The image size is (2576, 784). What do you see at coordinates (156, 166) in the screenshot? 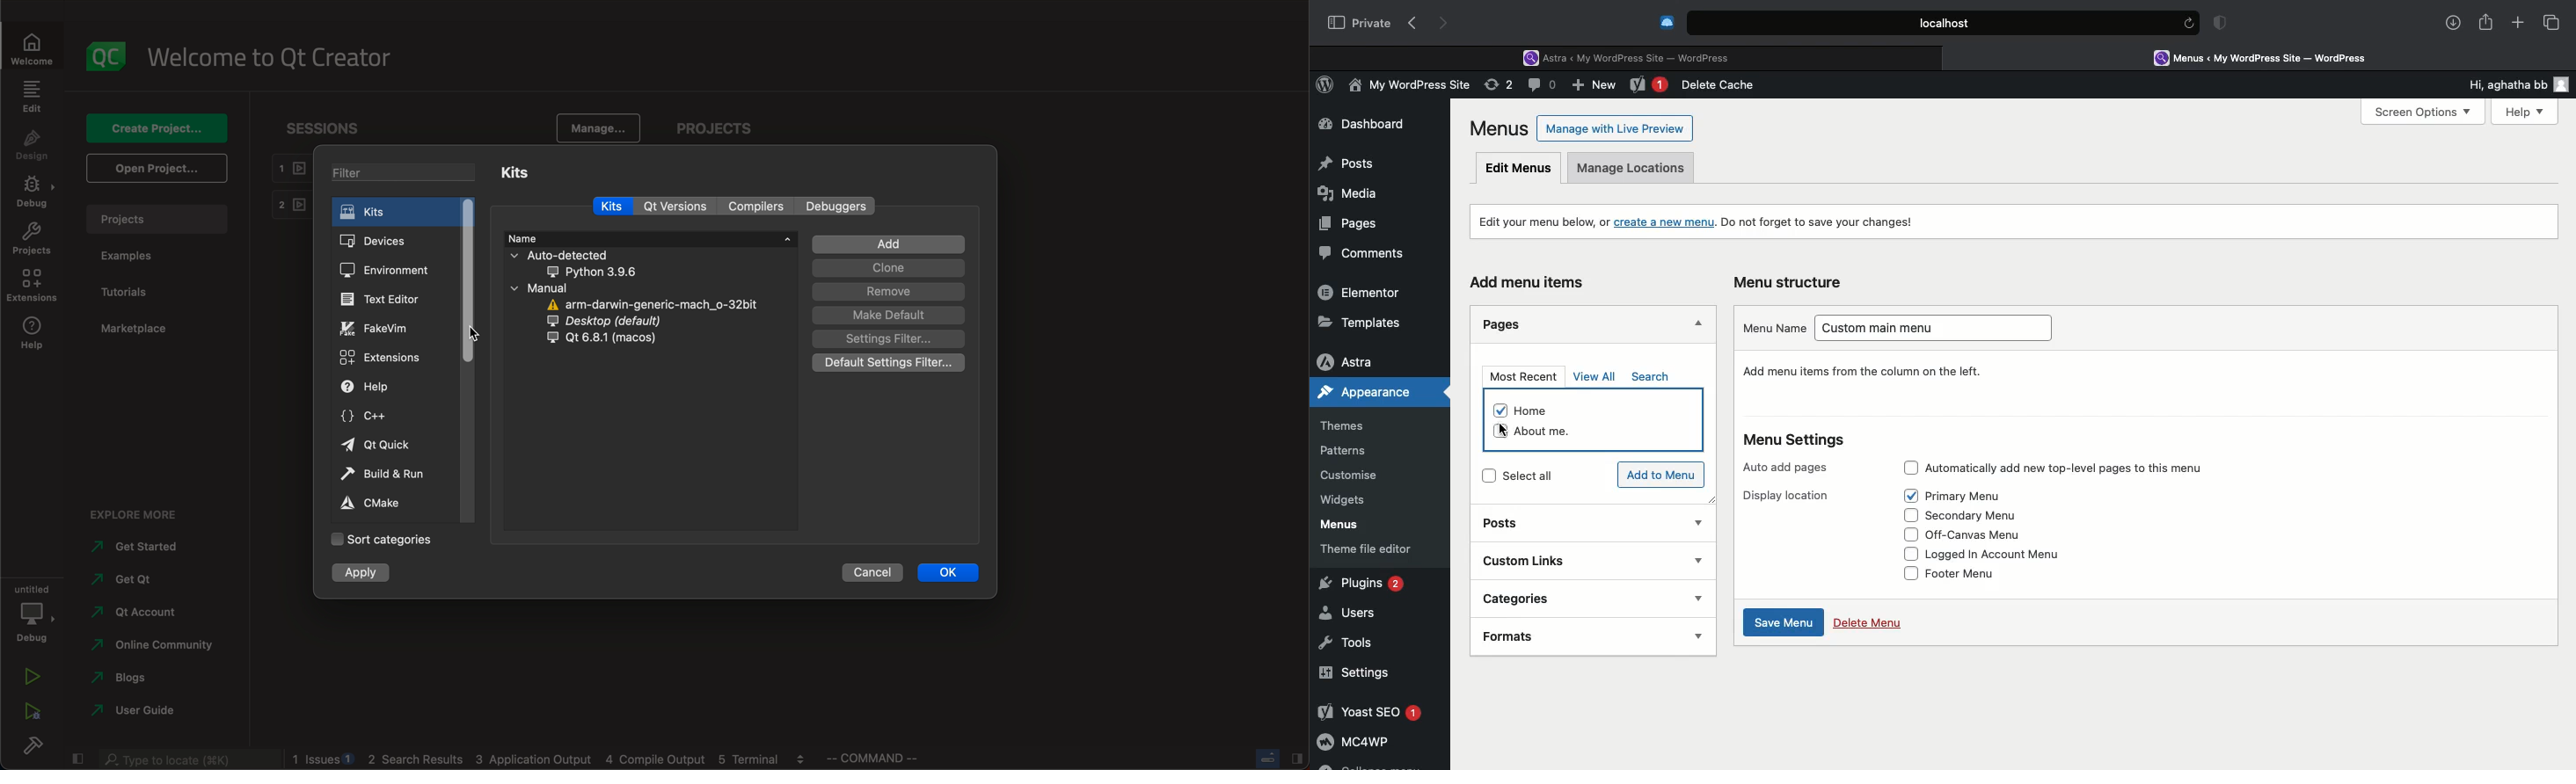
I see `open` at bounding box center [156, 166].